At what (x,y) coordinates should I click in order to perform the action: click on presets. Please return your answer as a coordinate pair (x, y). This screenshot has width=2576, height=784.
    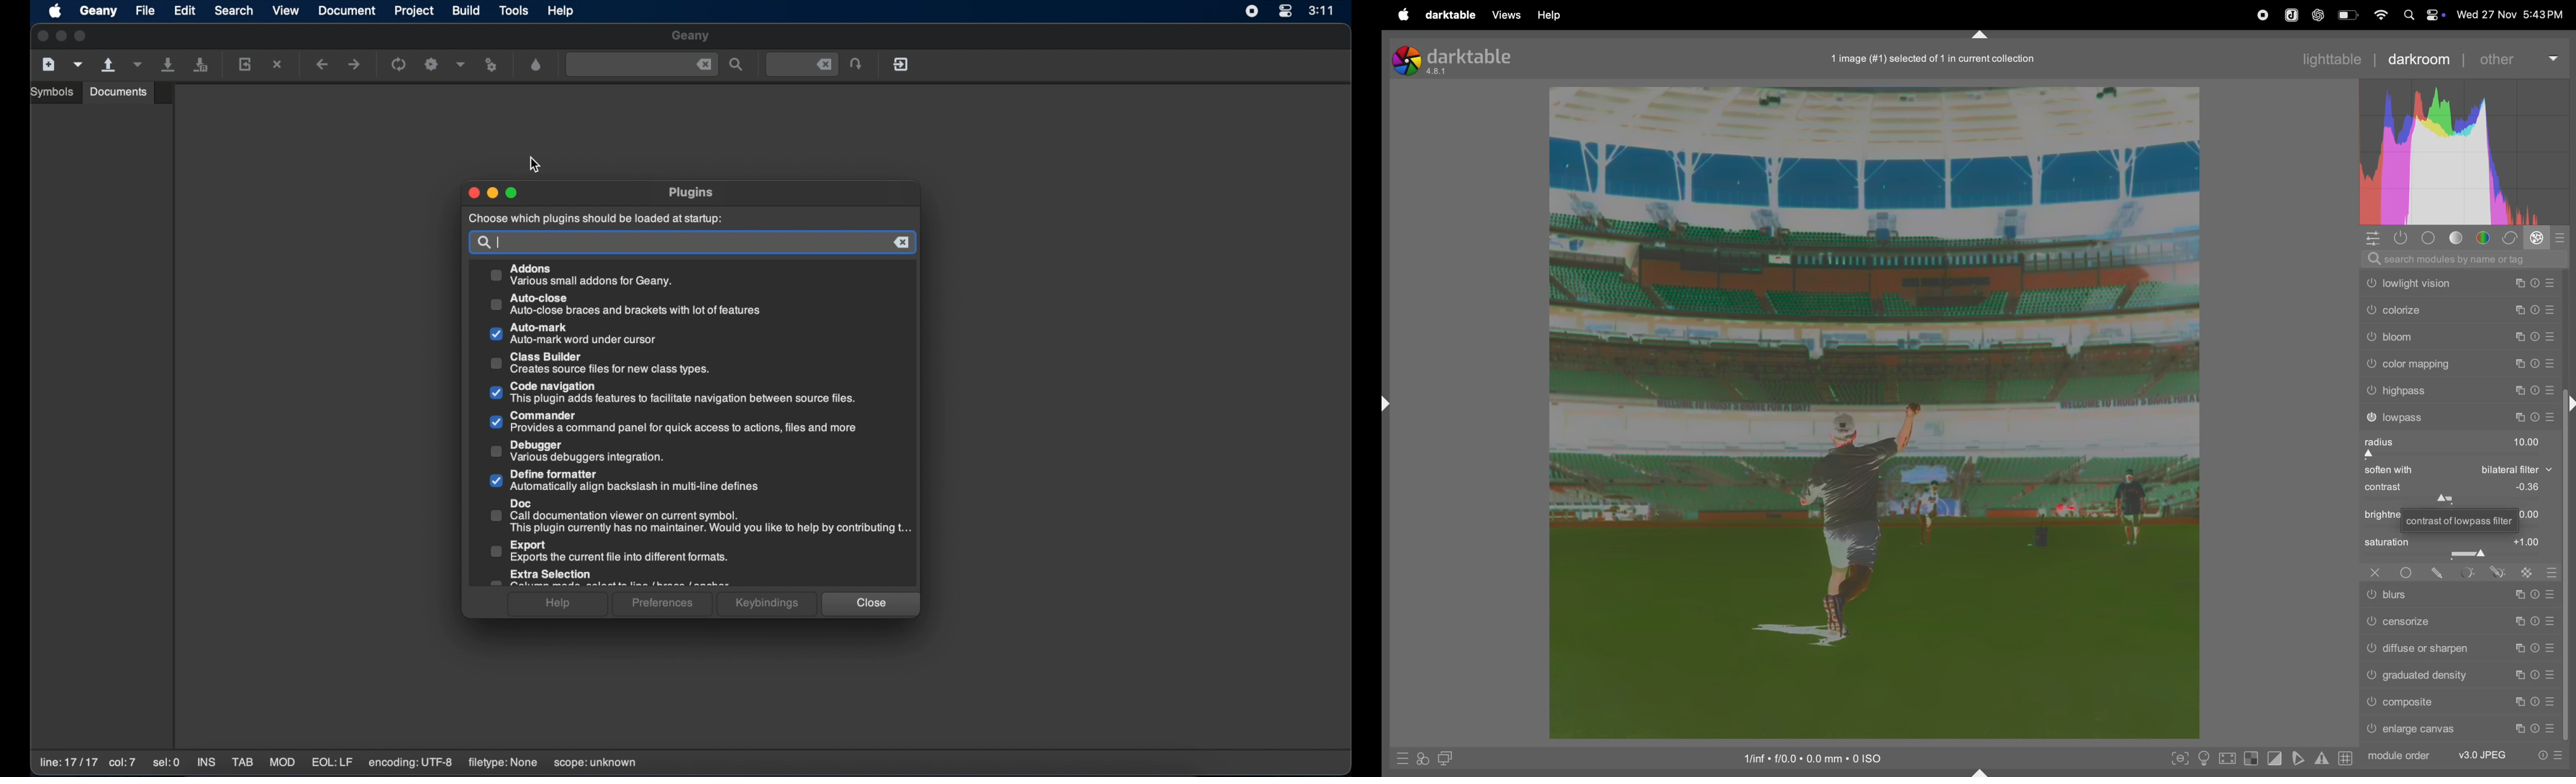
    Looking at the image, I should click on (2562, 238).